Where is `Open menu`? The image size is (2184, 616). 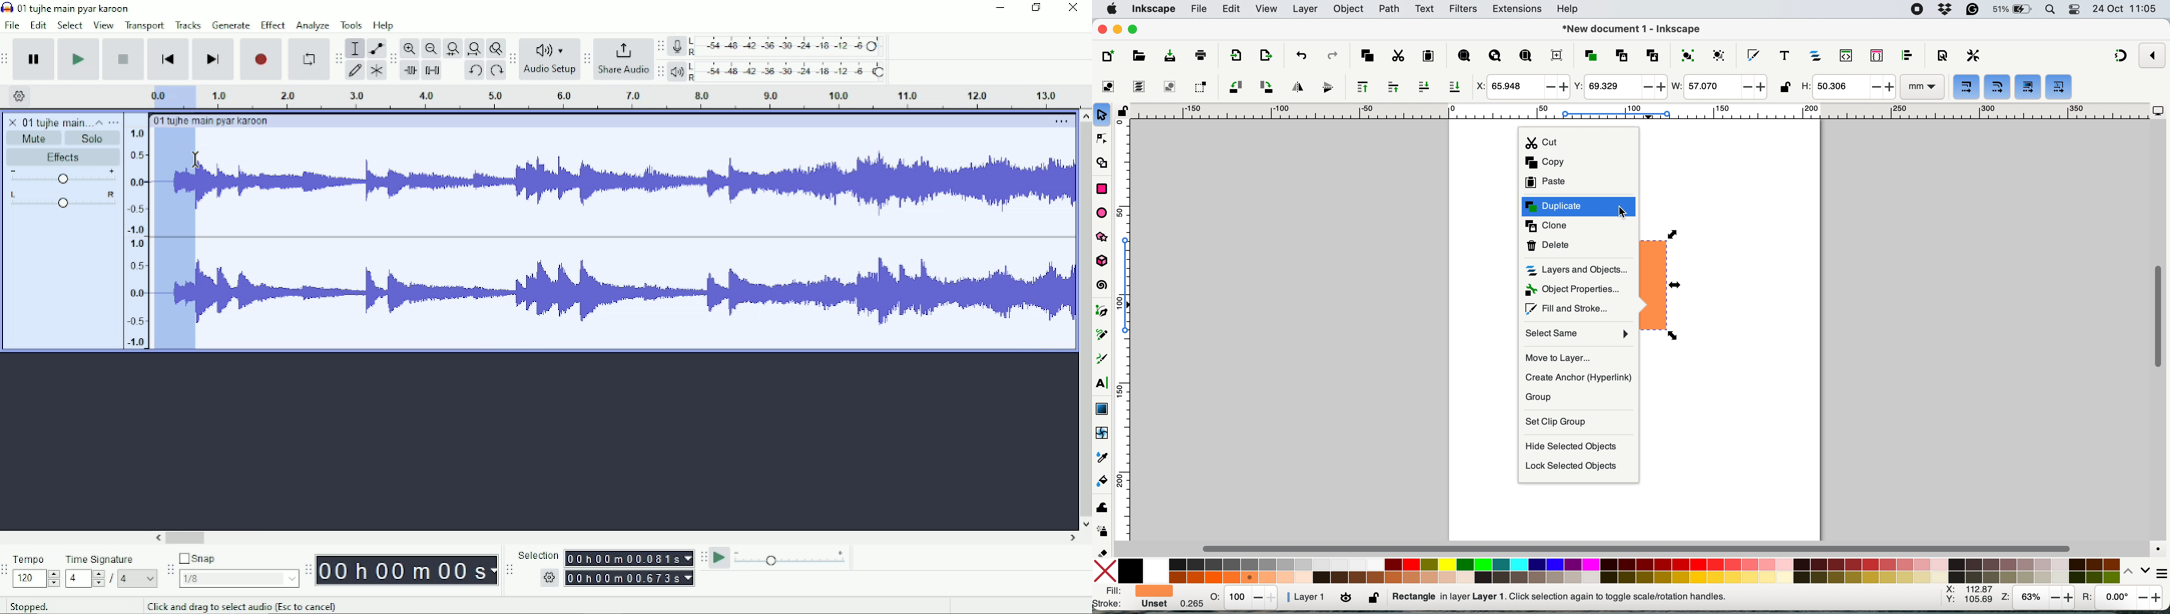 Open menu is located at coordinates (114, 122).